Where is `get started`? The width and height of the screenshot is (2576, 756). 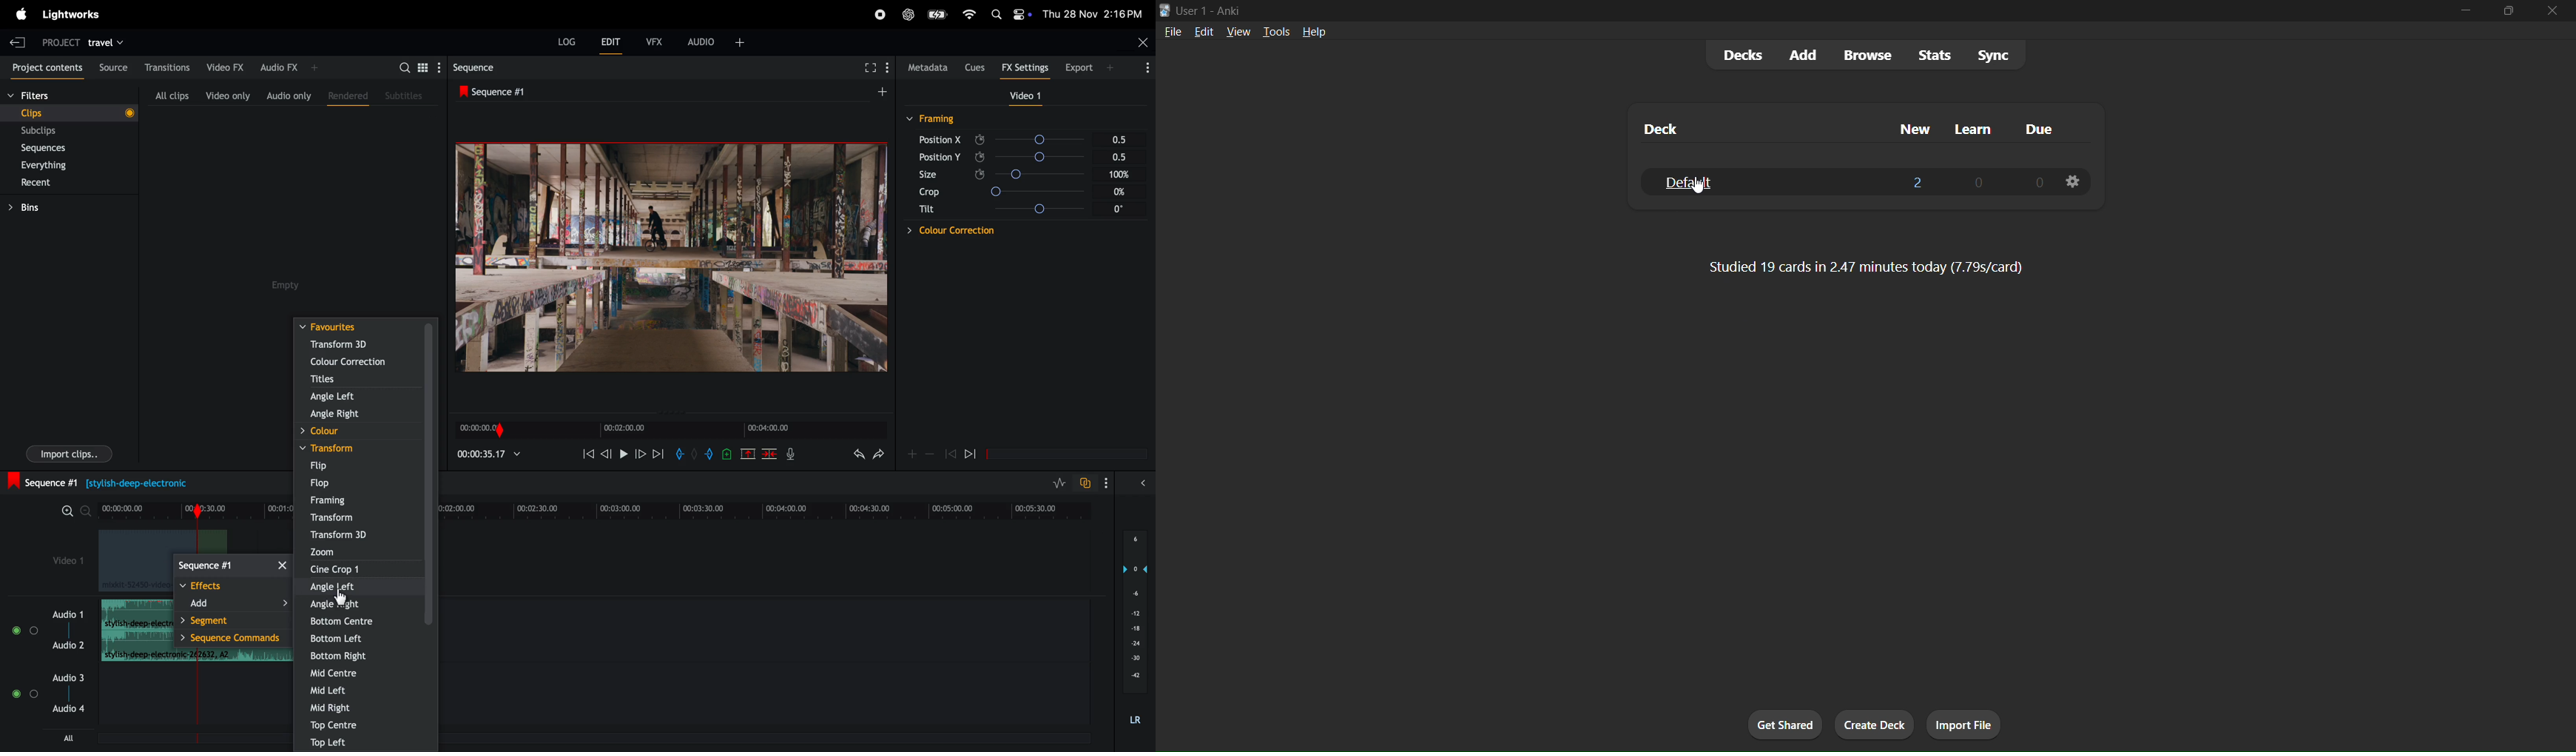
get started is located at coordinates (1781, 723).